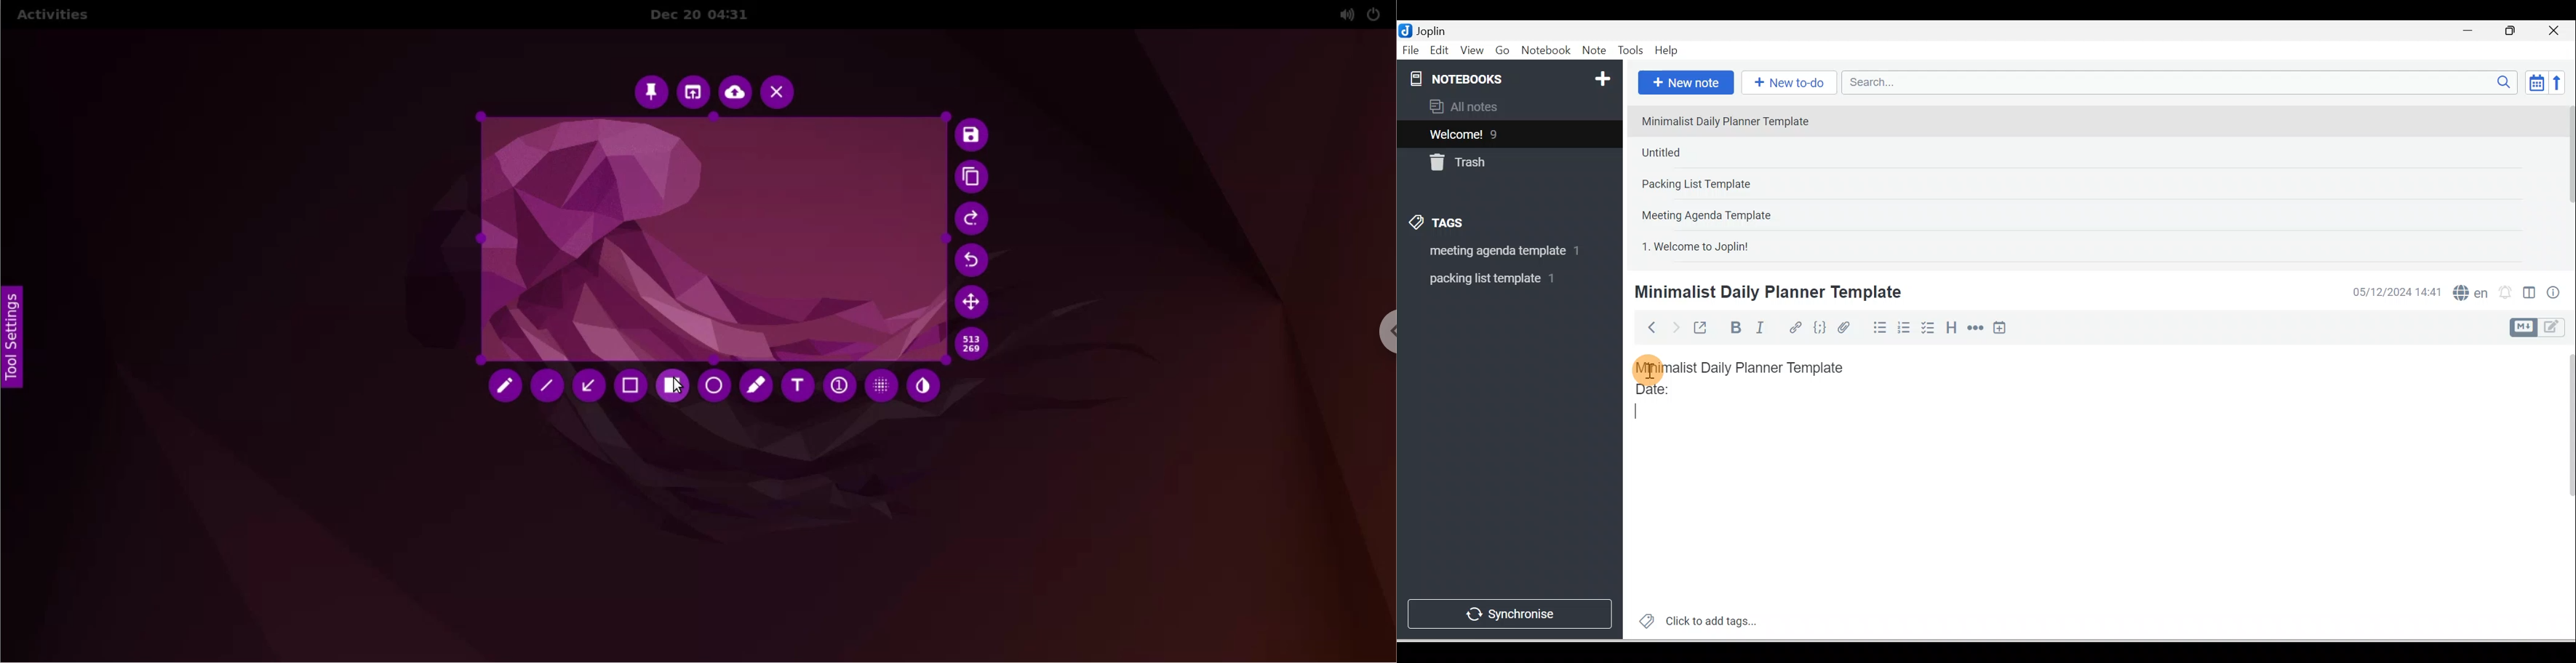 This screenshot has width=2576, height=672. What do you see at coordinates (1740, 245) in the screenshot?
I see `Note 5` at bounding box center [1740, 245].